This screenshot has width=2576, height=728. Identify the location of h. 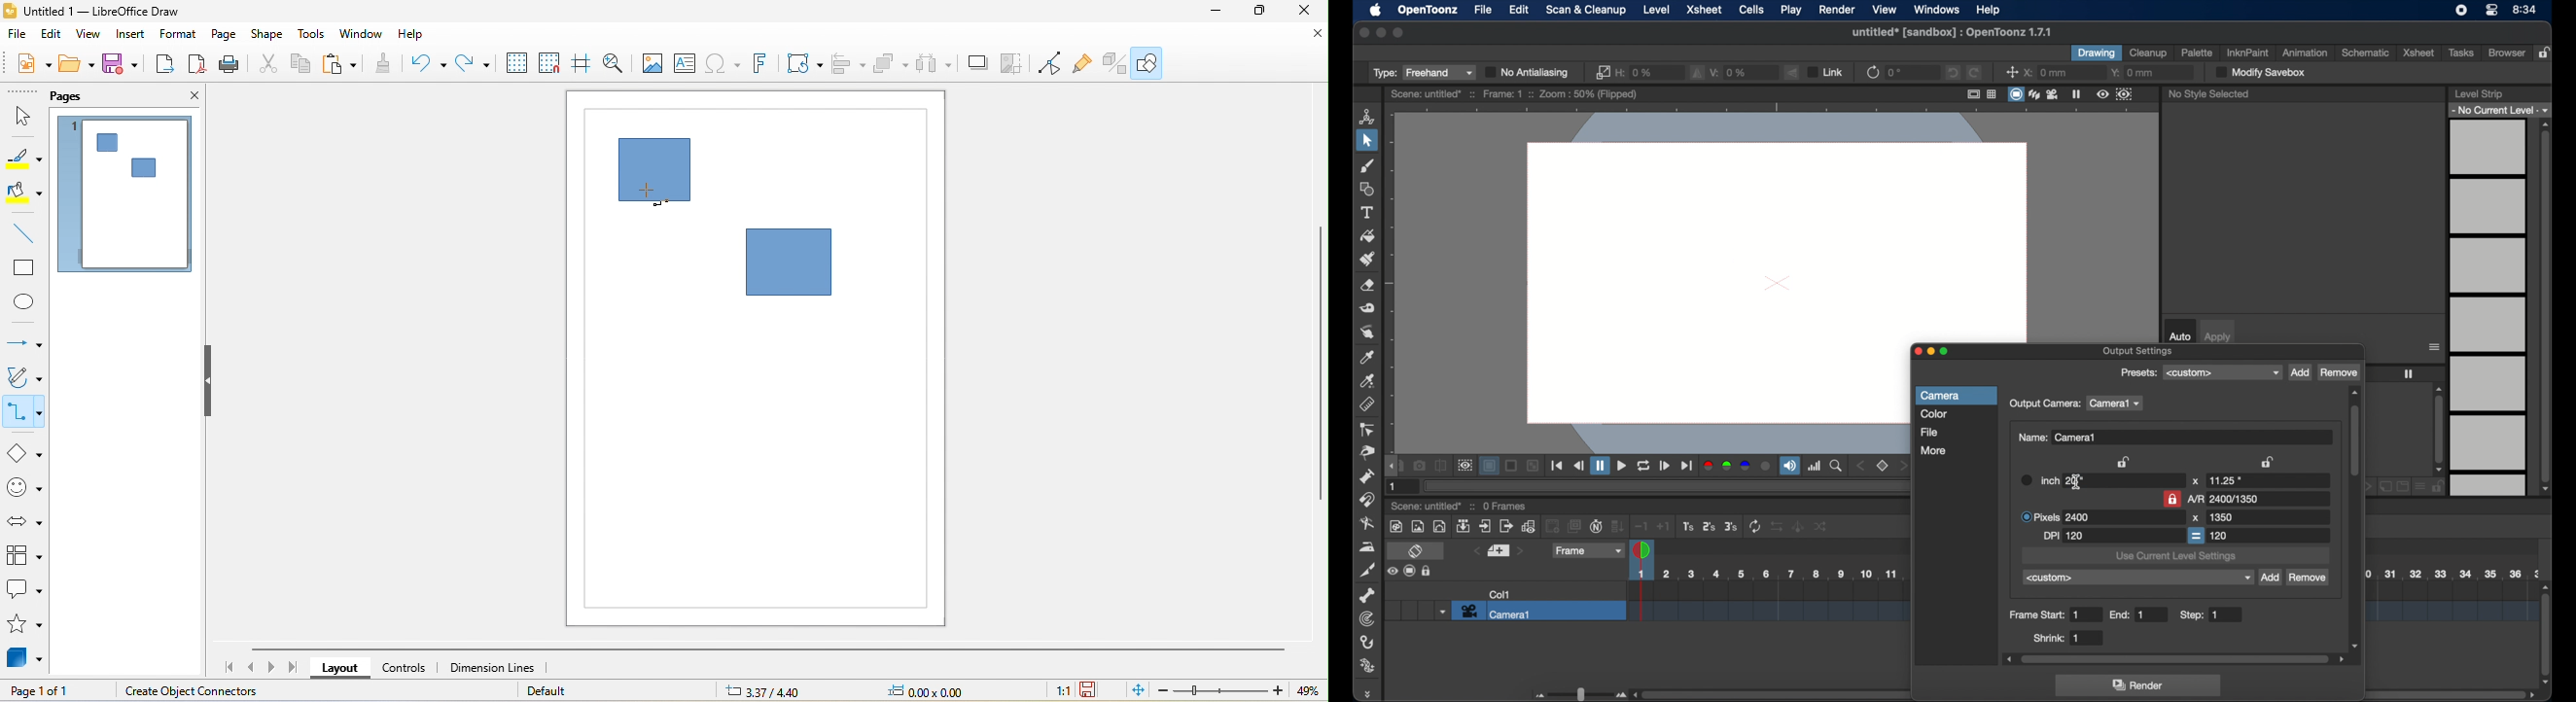
(1636, 71).